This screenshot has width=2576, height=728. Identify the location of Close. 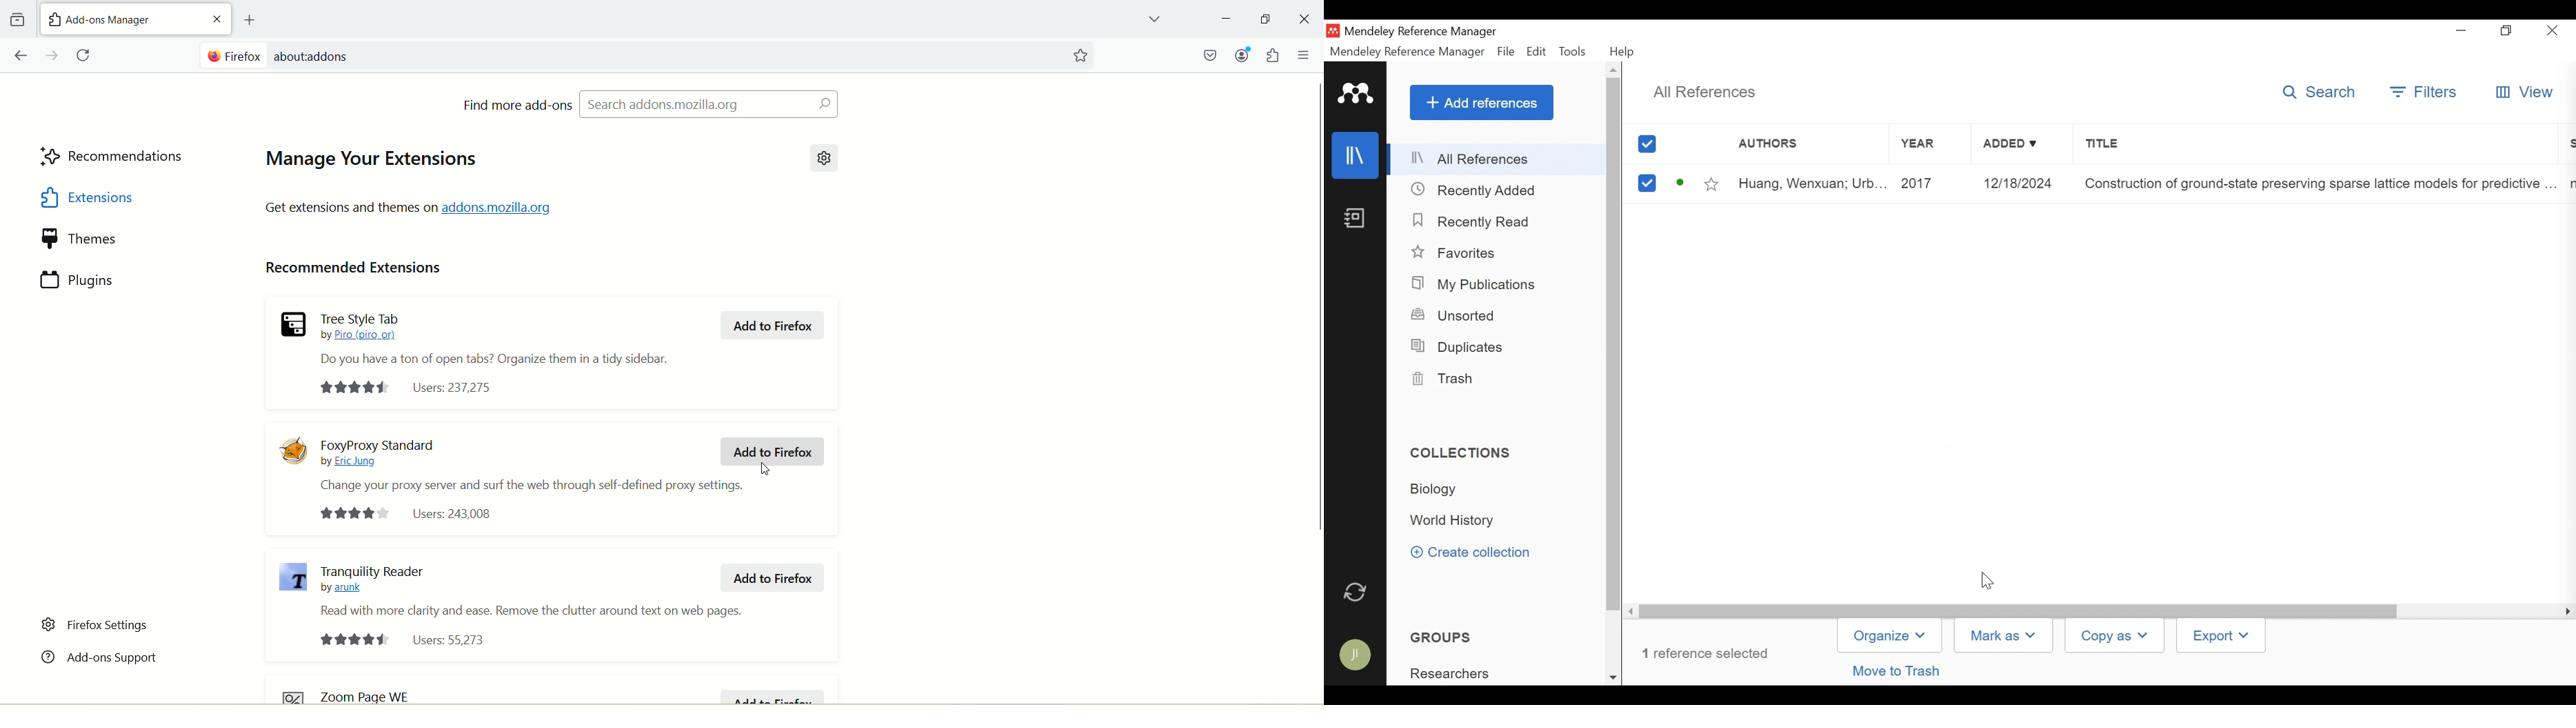
(217, 19).